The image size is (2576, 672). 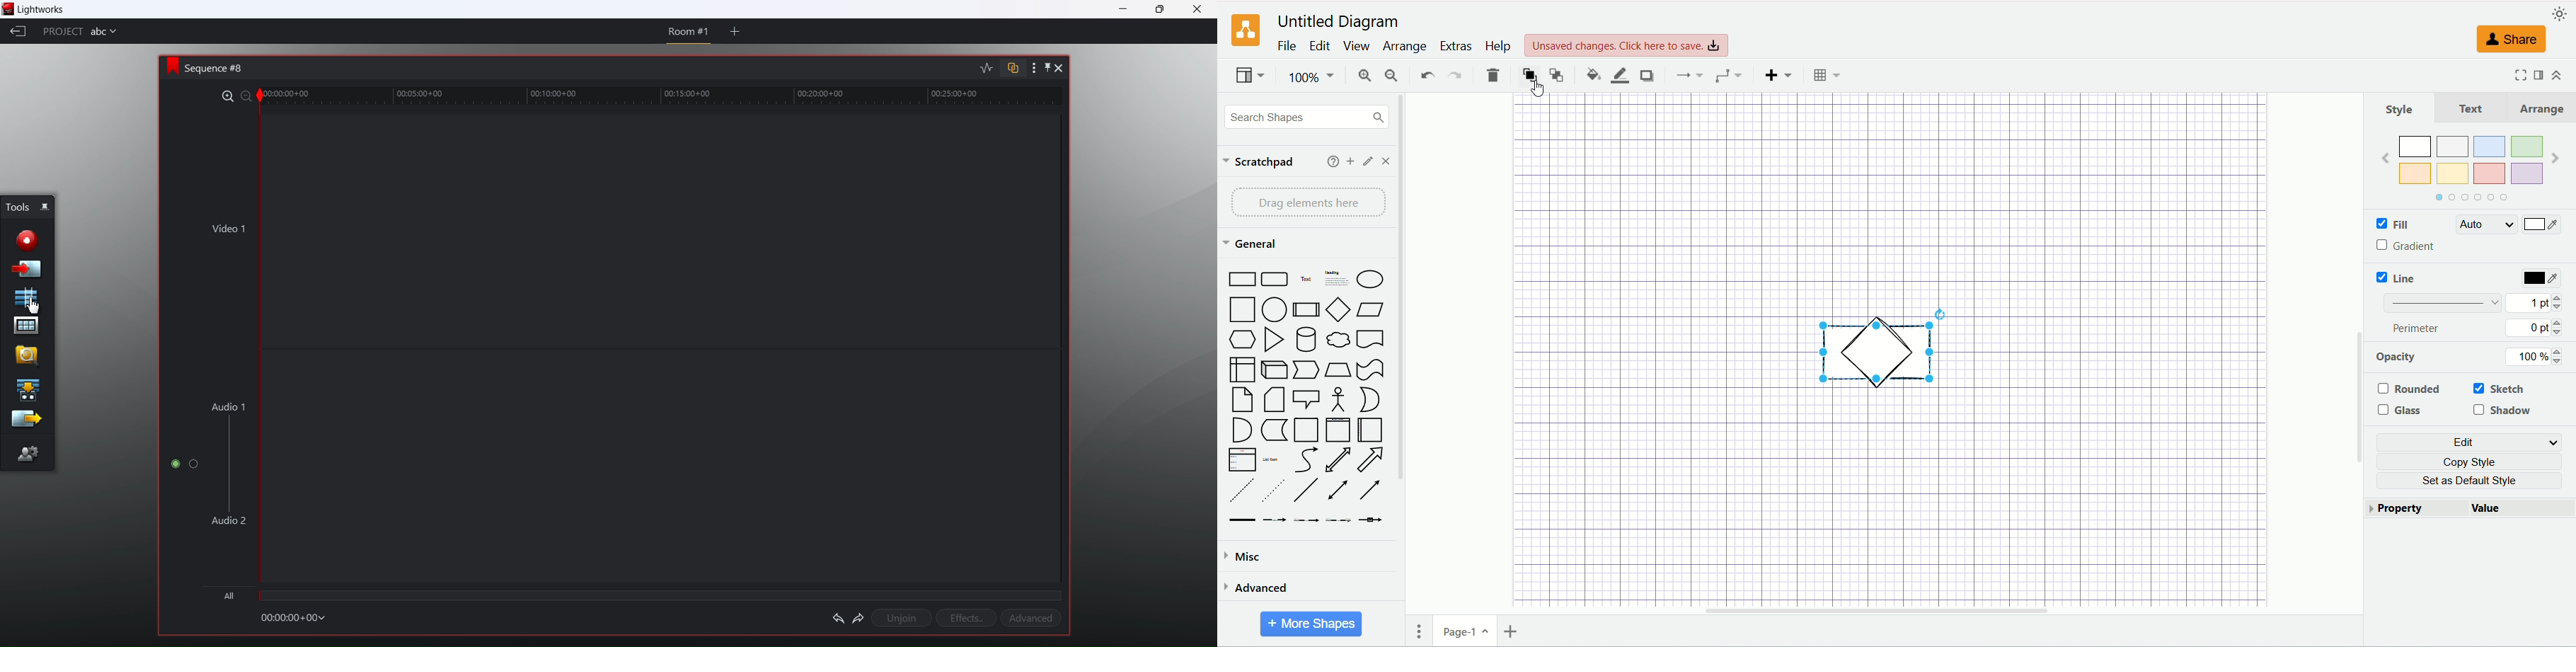 What do you see at coordinates (1341, 488) in the screenshot?
I see `bidirectional arrow` at bounding box center [1341, 488].